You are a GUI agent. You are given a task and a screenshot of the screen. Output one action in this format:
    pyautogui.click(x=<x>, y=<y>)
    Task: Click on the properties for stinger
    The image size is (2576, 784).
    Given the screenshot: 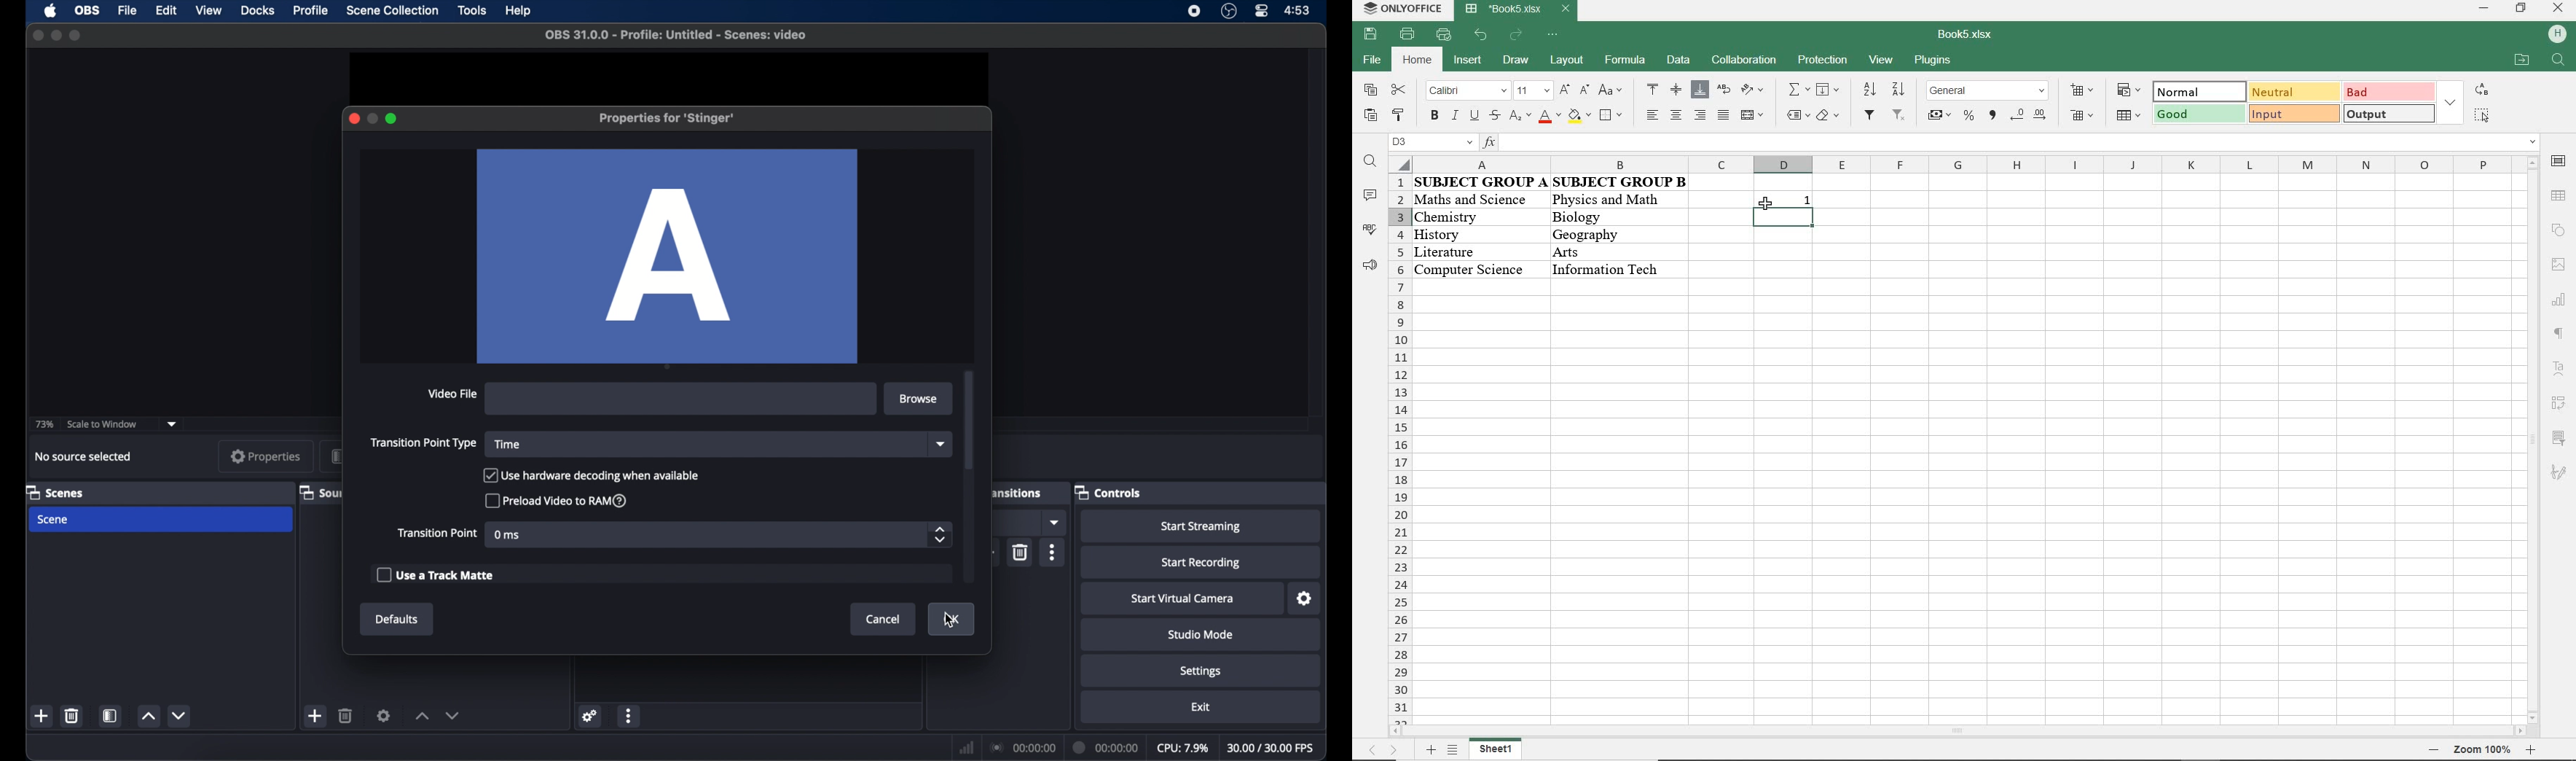 What is the action you would take?
    pyautogui.click(x=668, y=118)
    